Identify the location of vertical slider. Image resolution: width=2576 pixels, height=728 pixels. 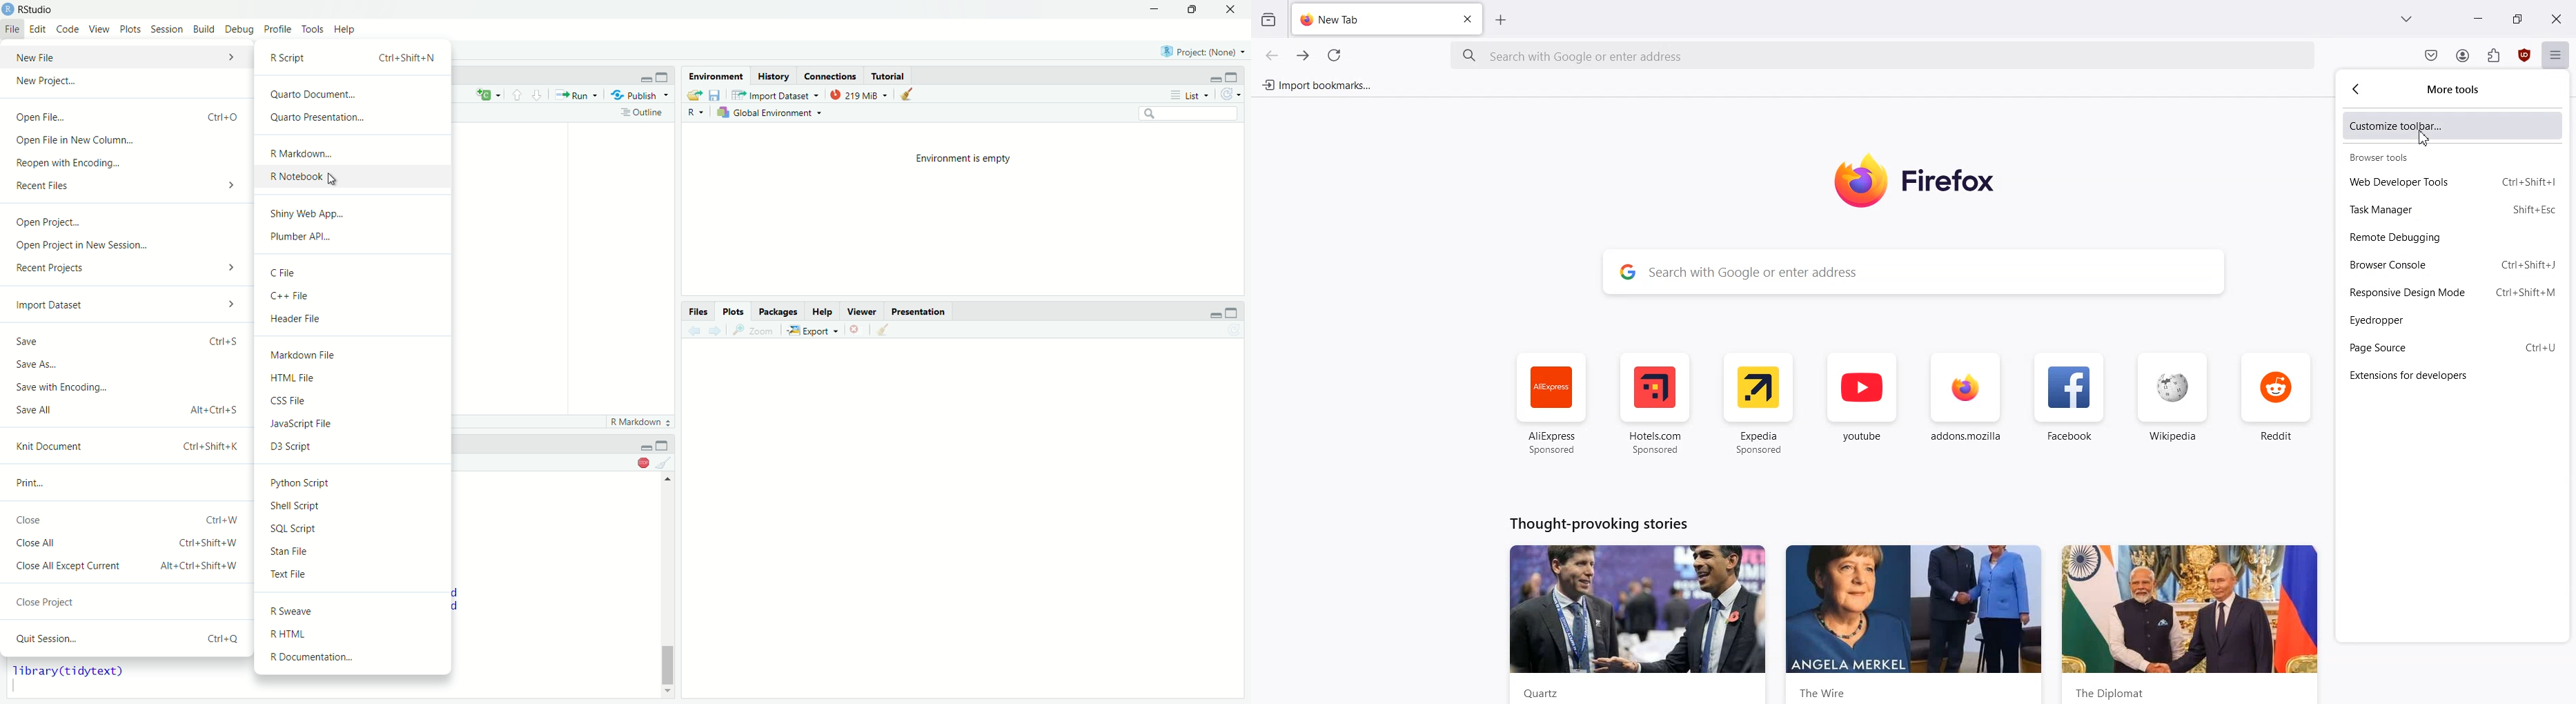
(669, 660).